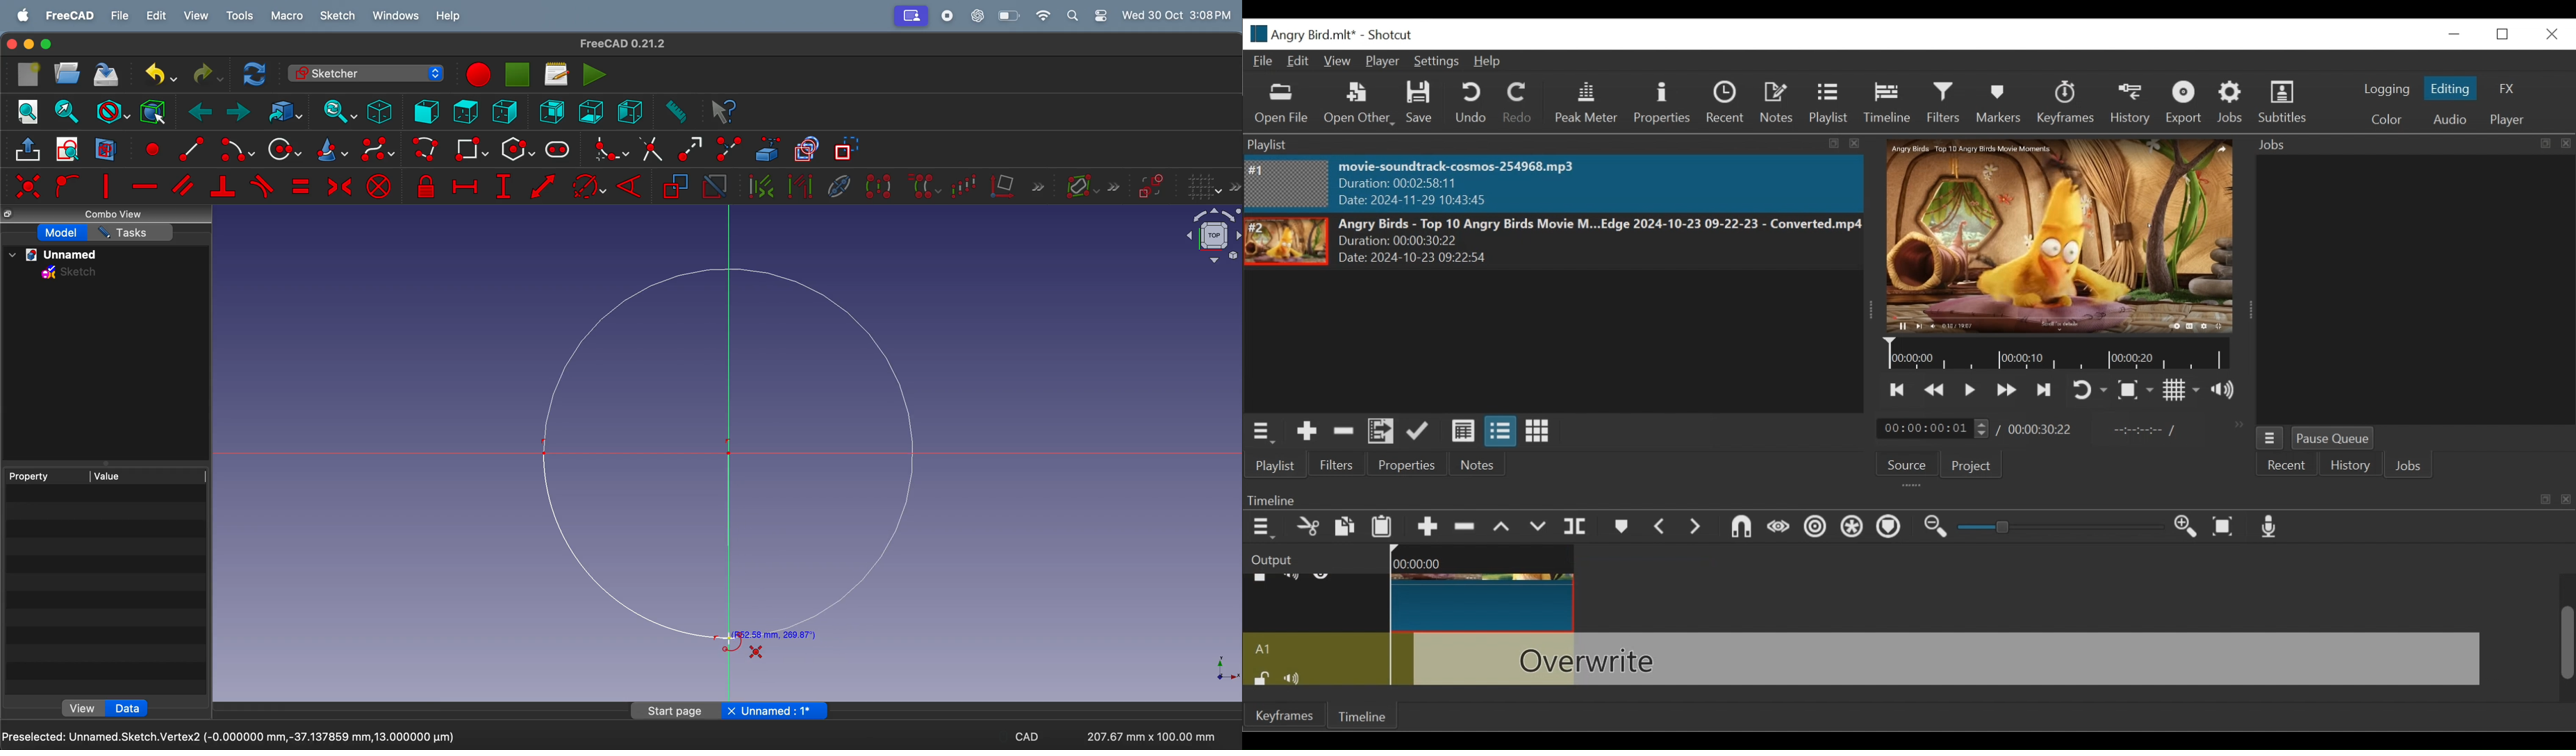 The image size is (2576, 756). I want to click on Project, so click(1970, 465).